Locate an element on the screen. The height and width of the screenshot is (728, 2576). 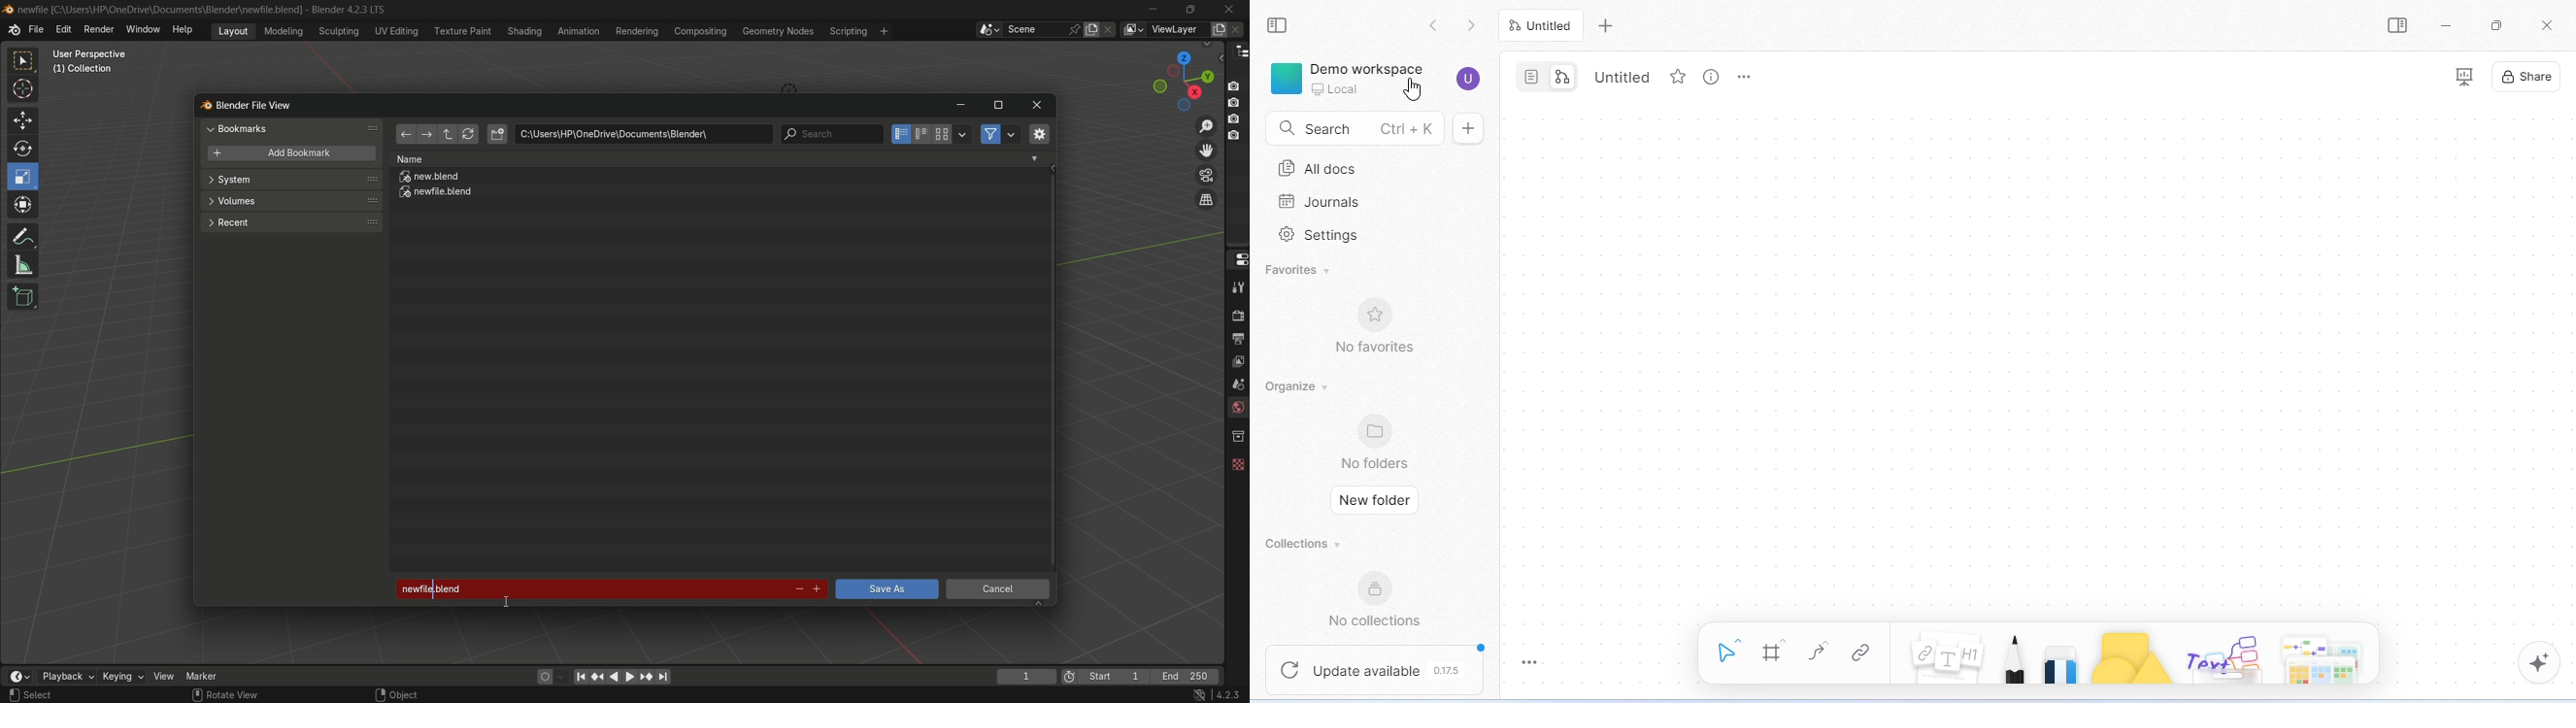
volumes is located at coordinates (290, 201).